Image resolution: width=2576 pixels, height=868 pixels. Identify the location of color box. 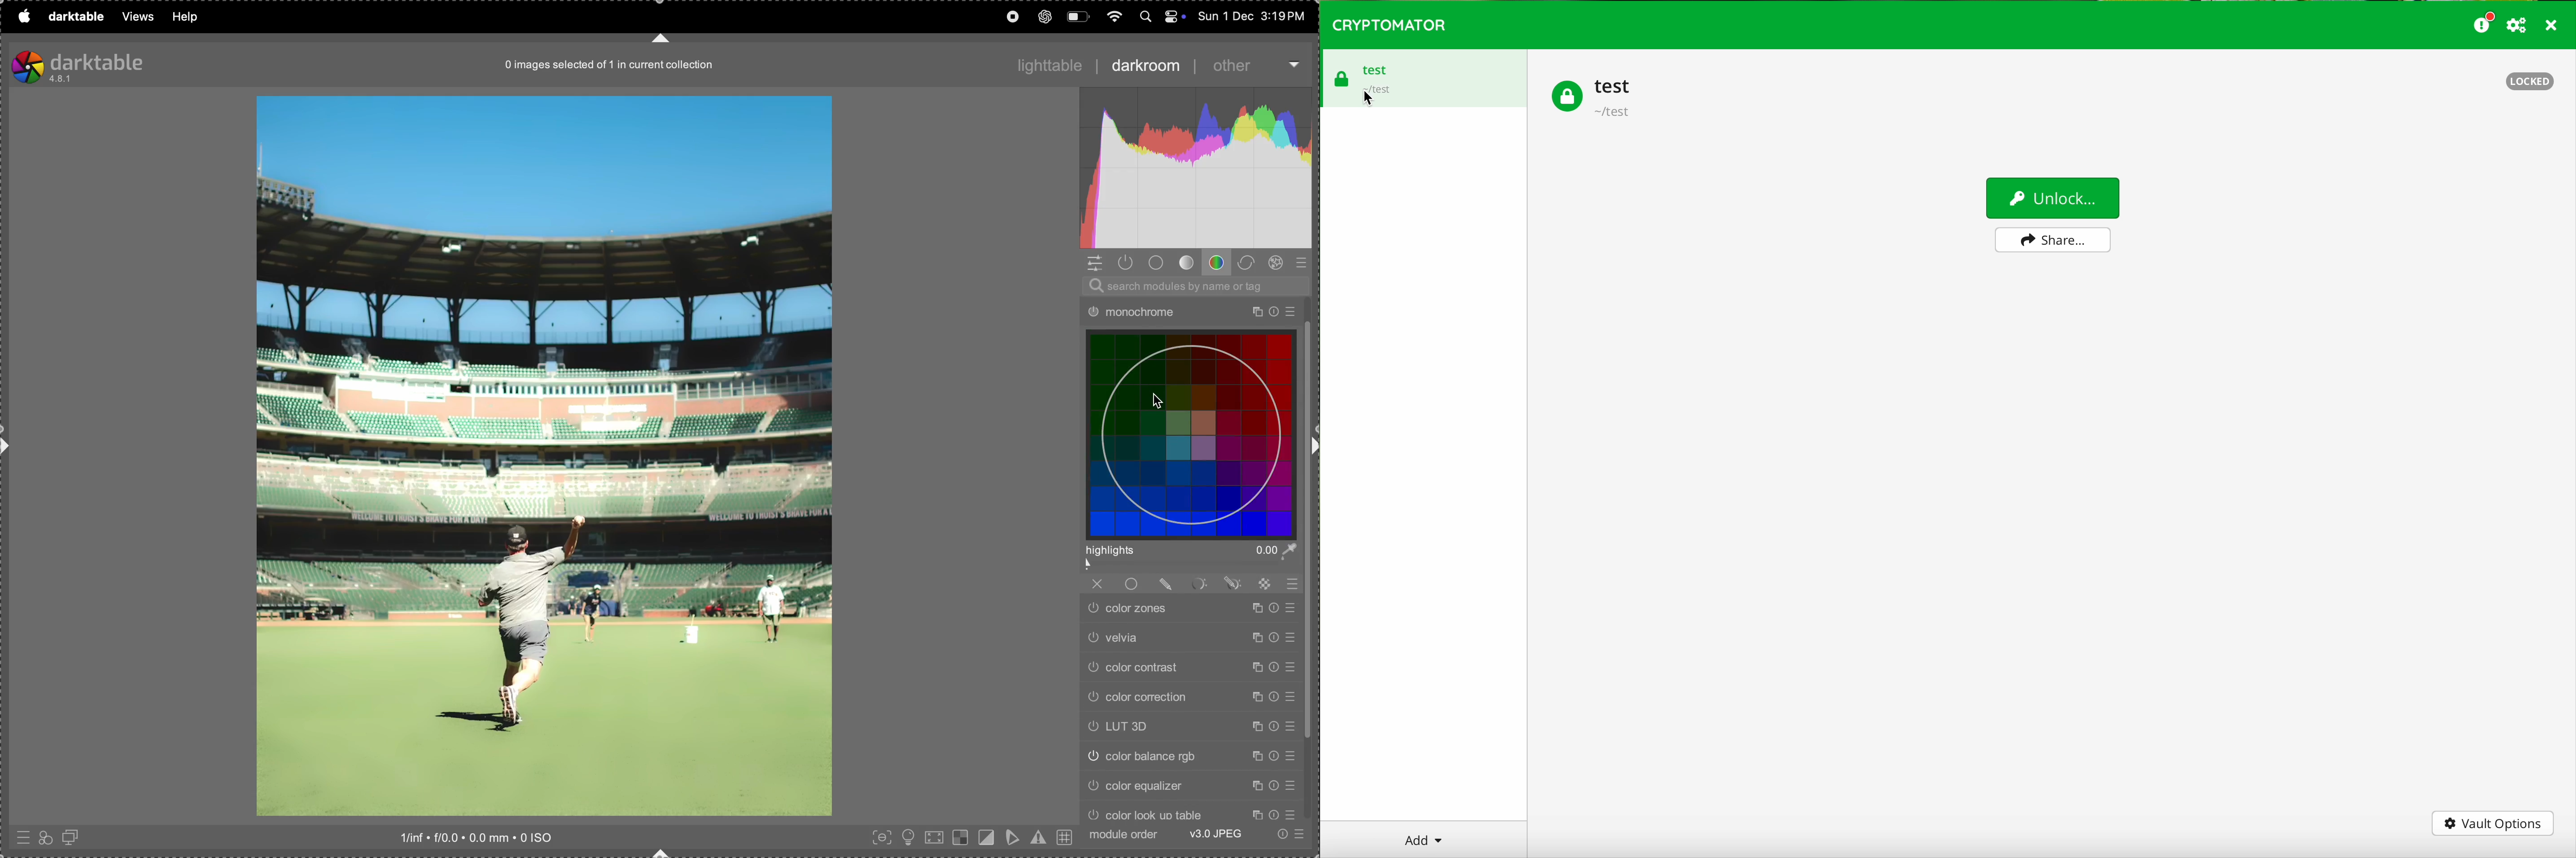
(1193, 433).